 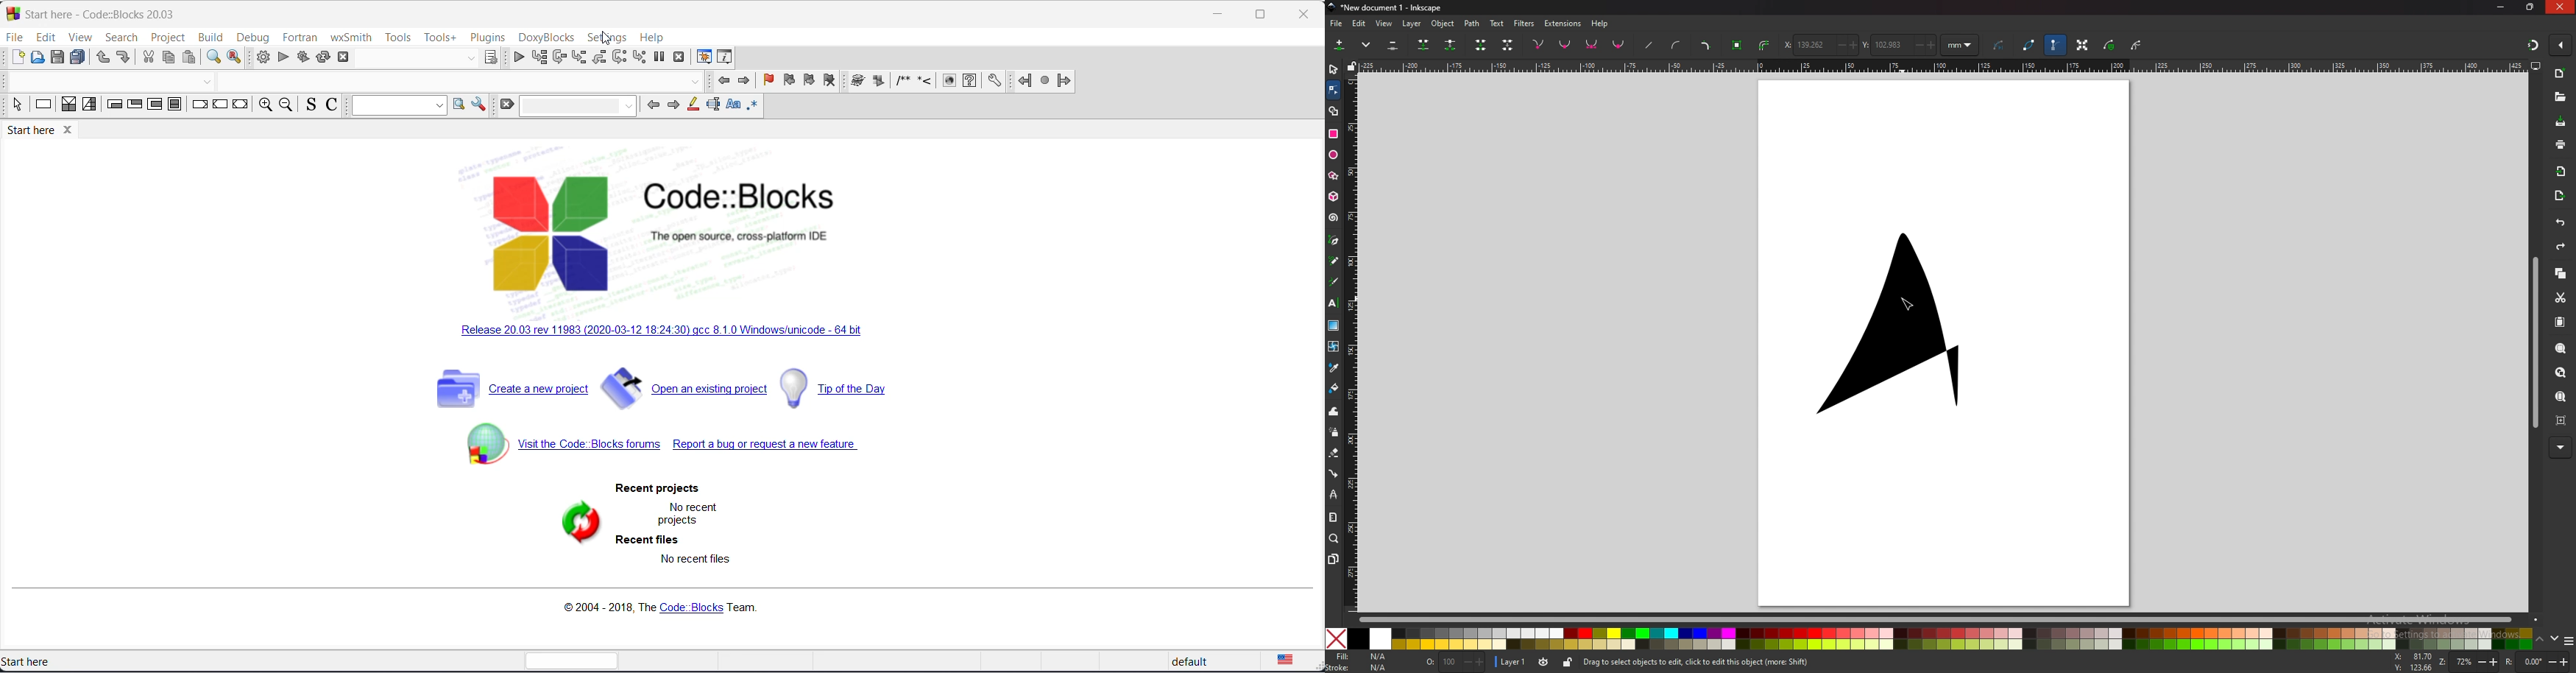 What do you see at coordinates (508, 387) in the screenshot?
I see `create new project` at bounding box center [508, 387].